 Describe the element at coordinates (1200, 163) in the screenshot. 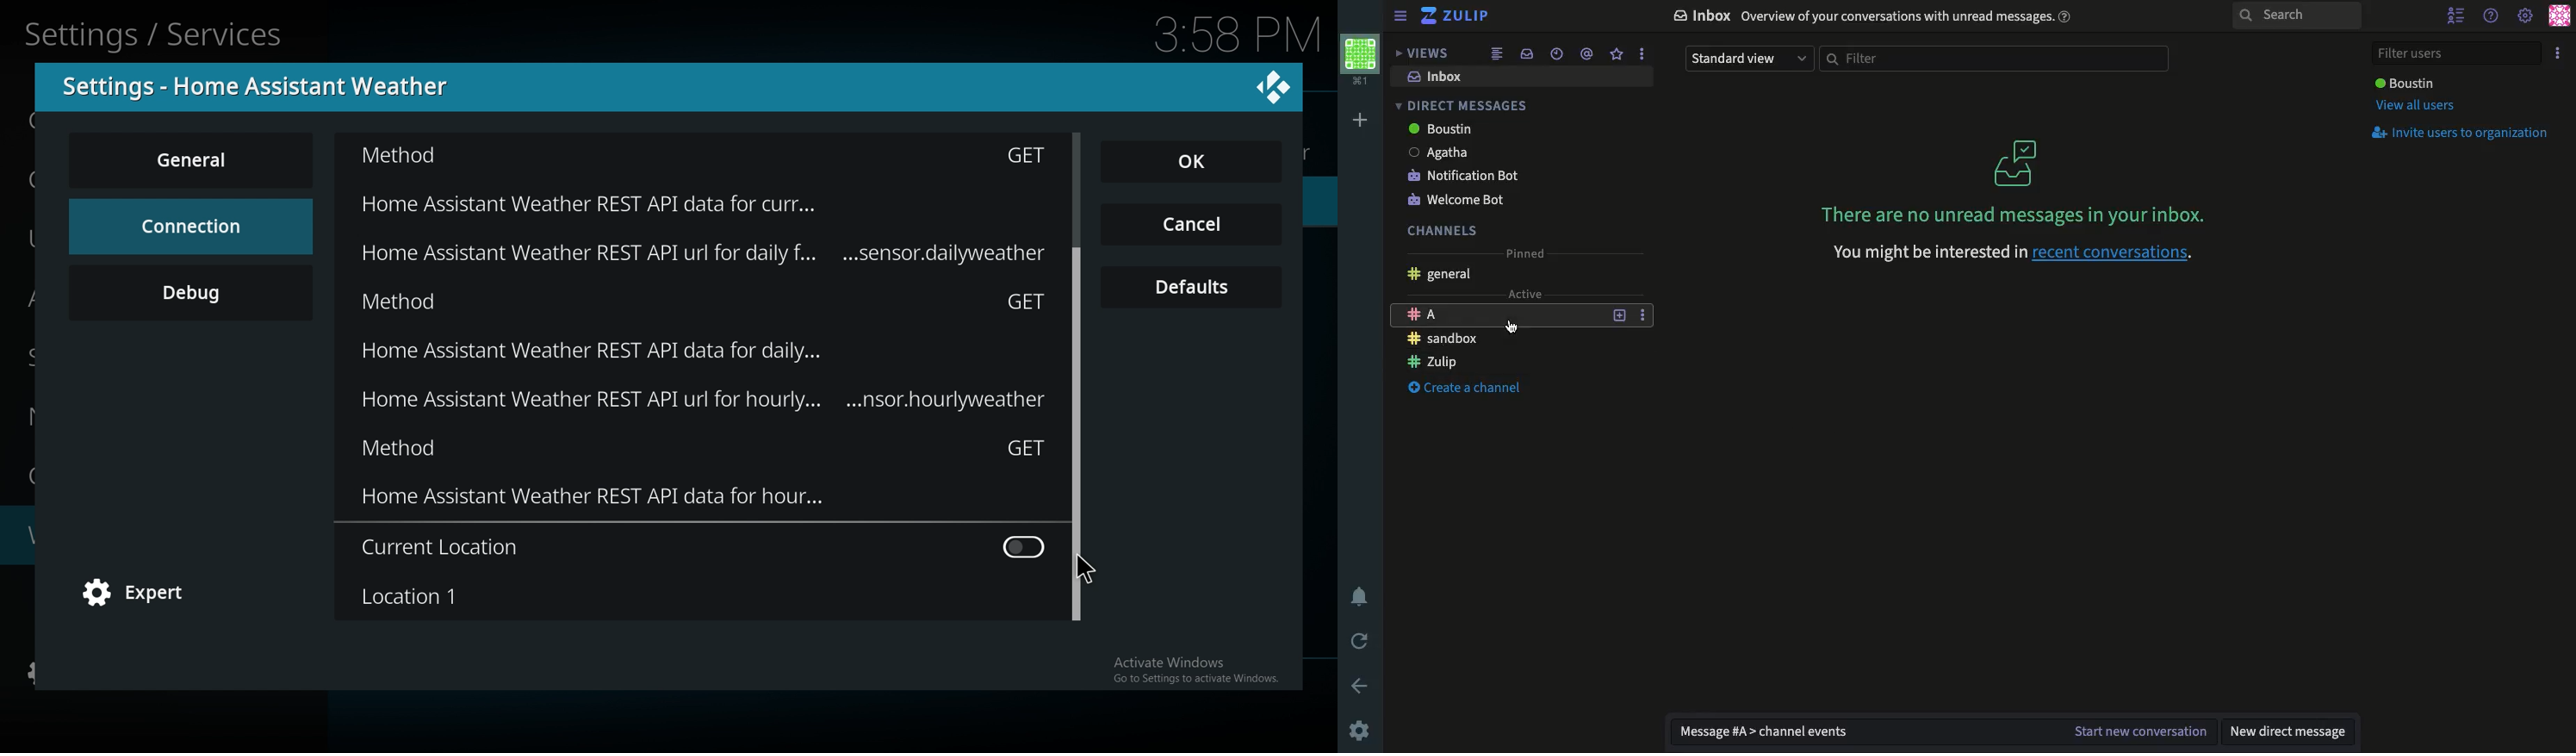

I see `ok` at that location.